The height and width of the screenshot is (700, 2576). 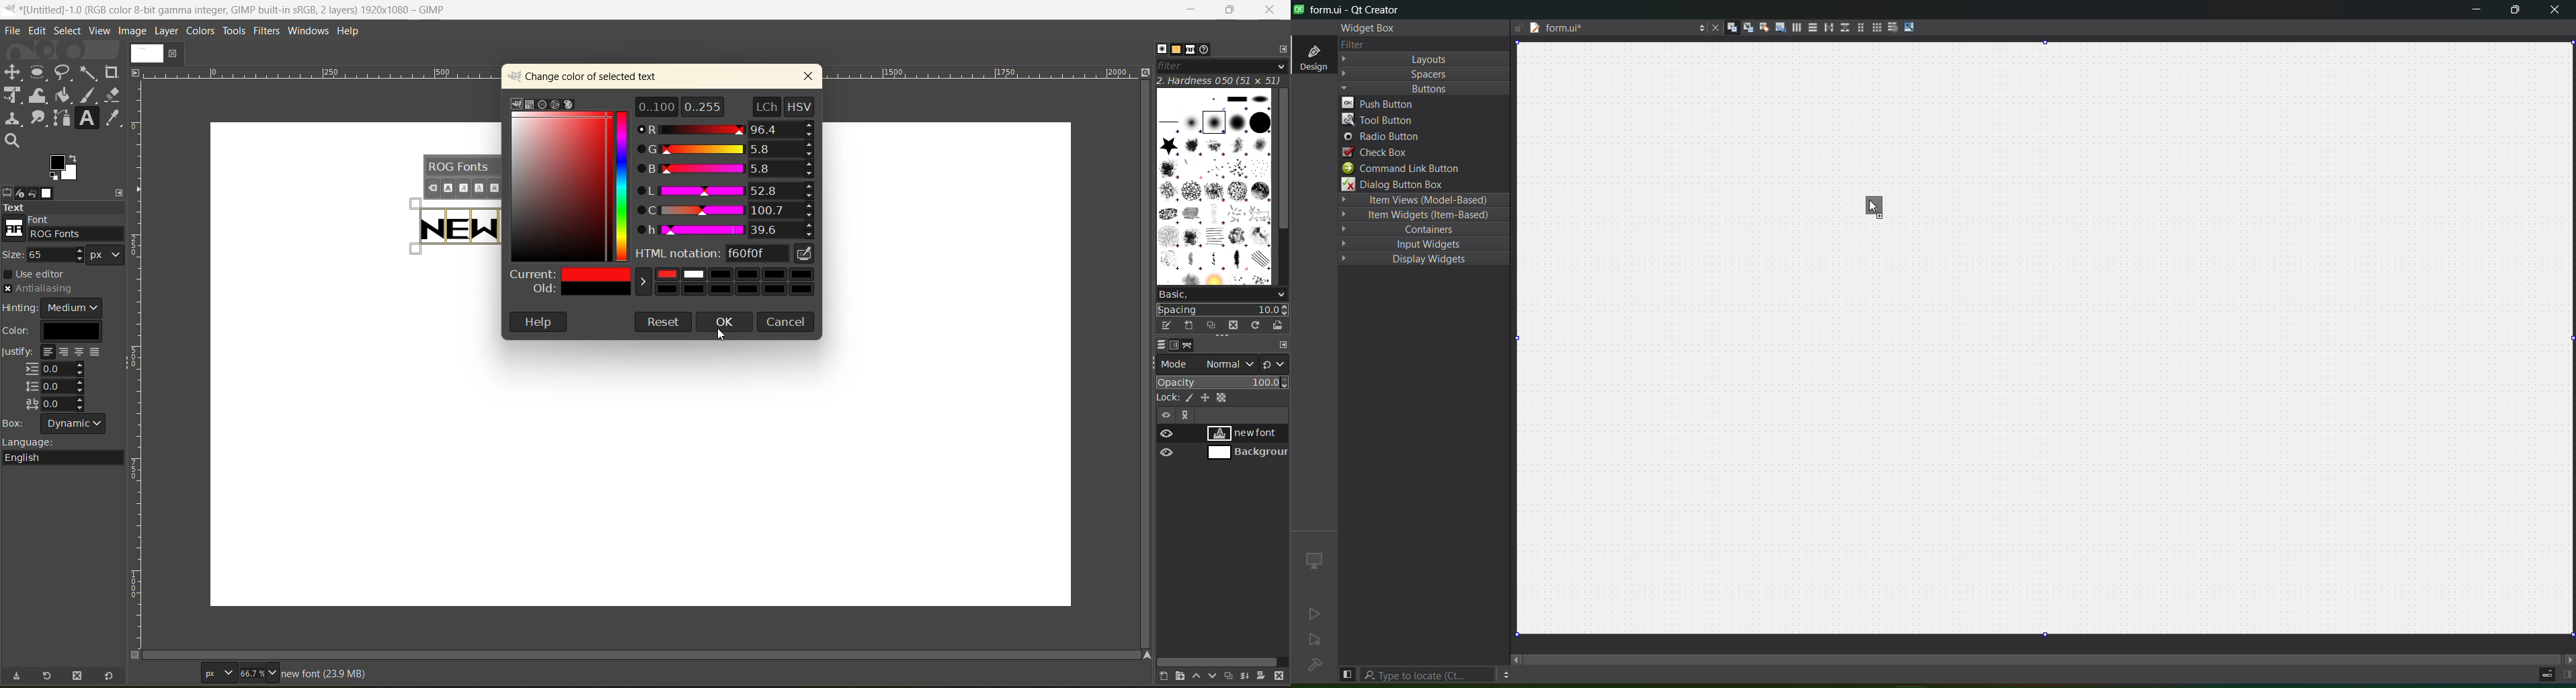 I want to click on old color schemes, so click(x=662, y=293).